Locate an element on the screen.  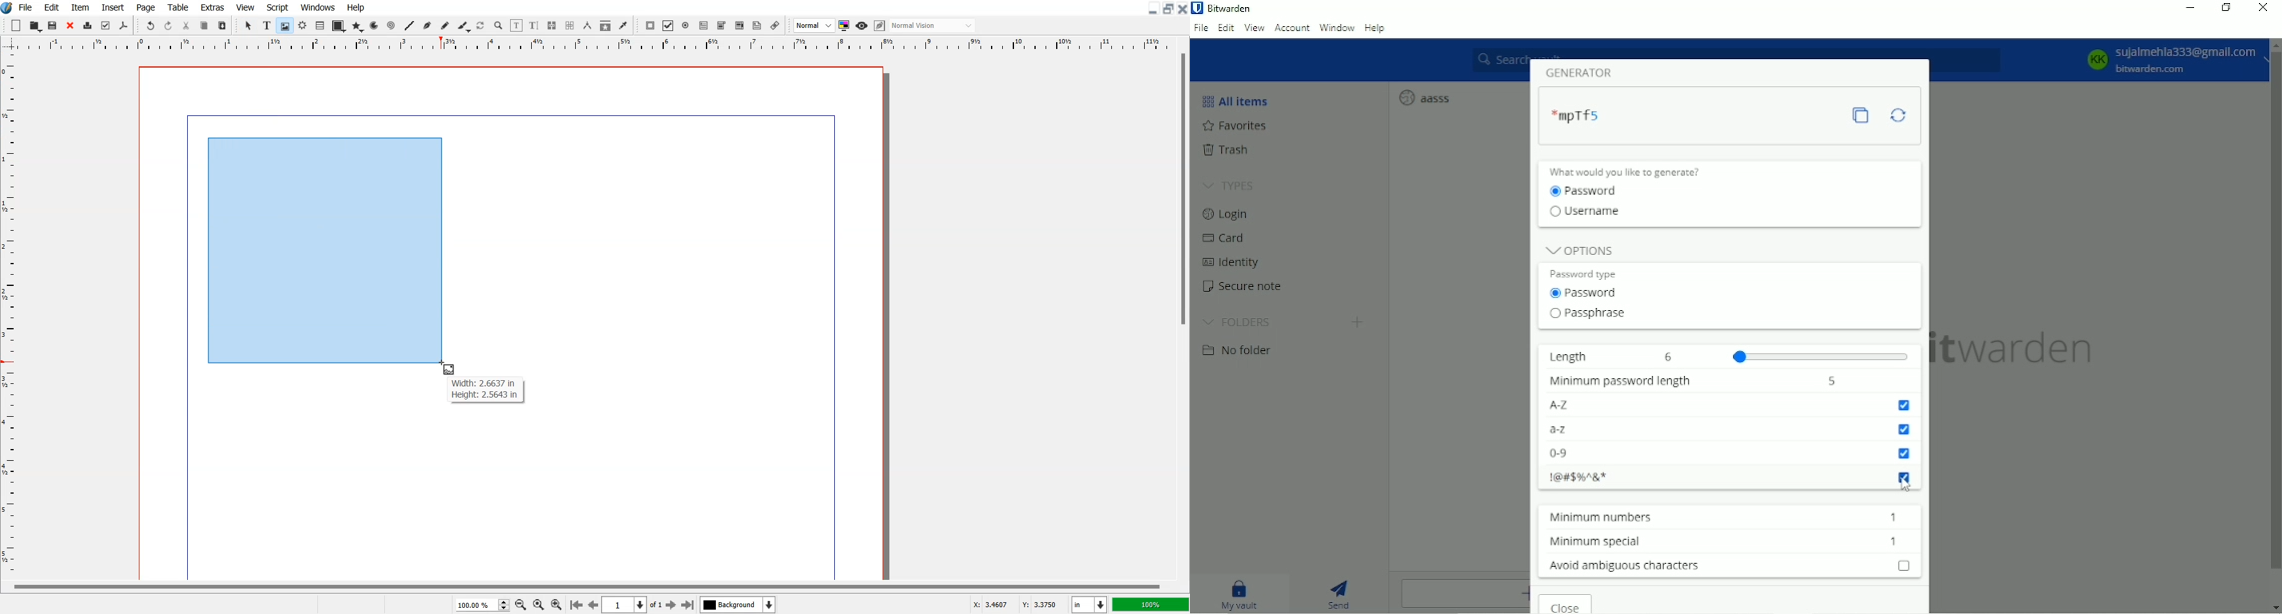
Minimize is located at coordinates (1152, 9).